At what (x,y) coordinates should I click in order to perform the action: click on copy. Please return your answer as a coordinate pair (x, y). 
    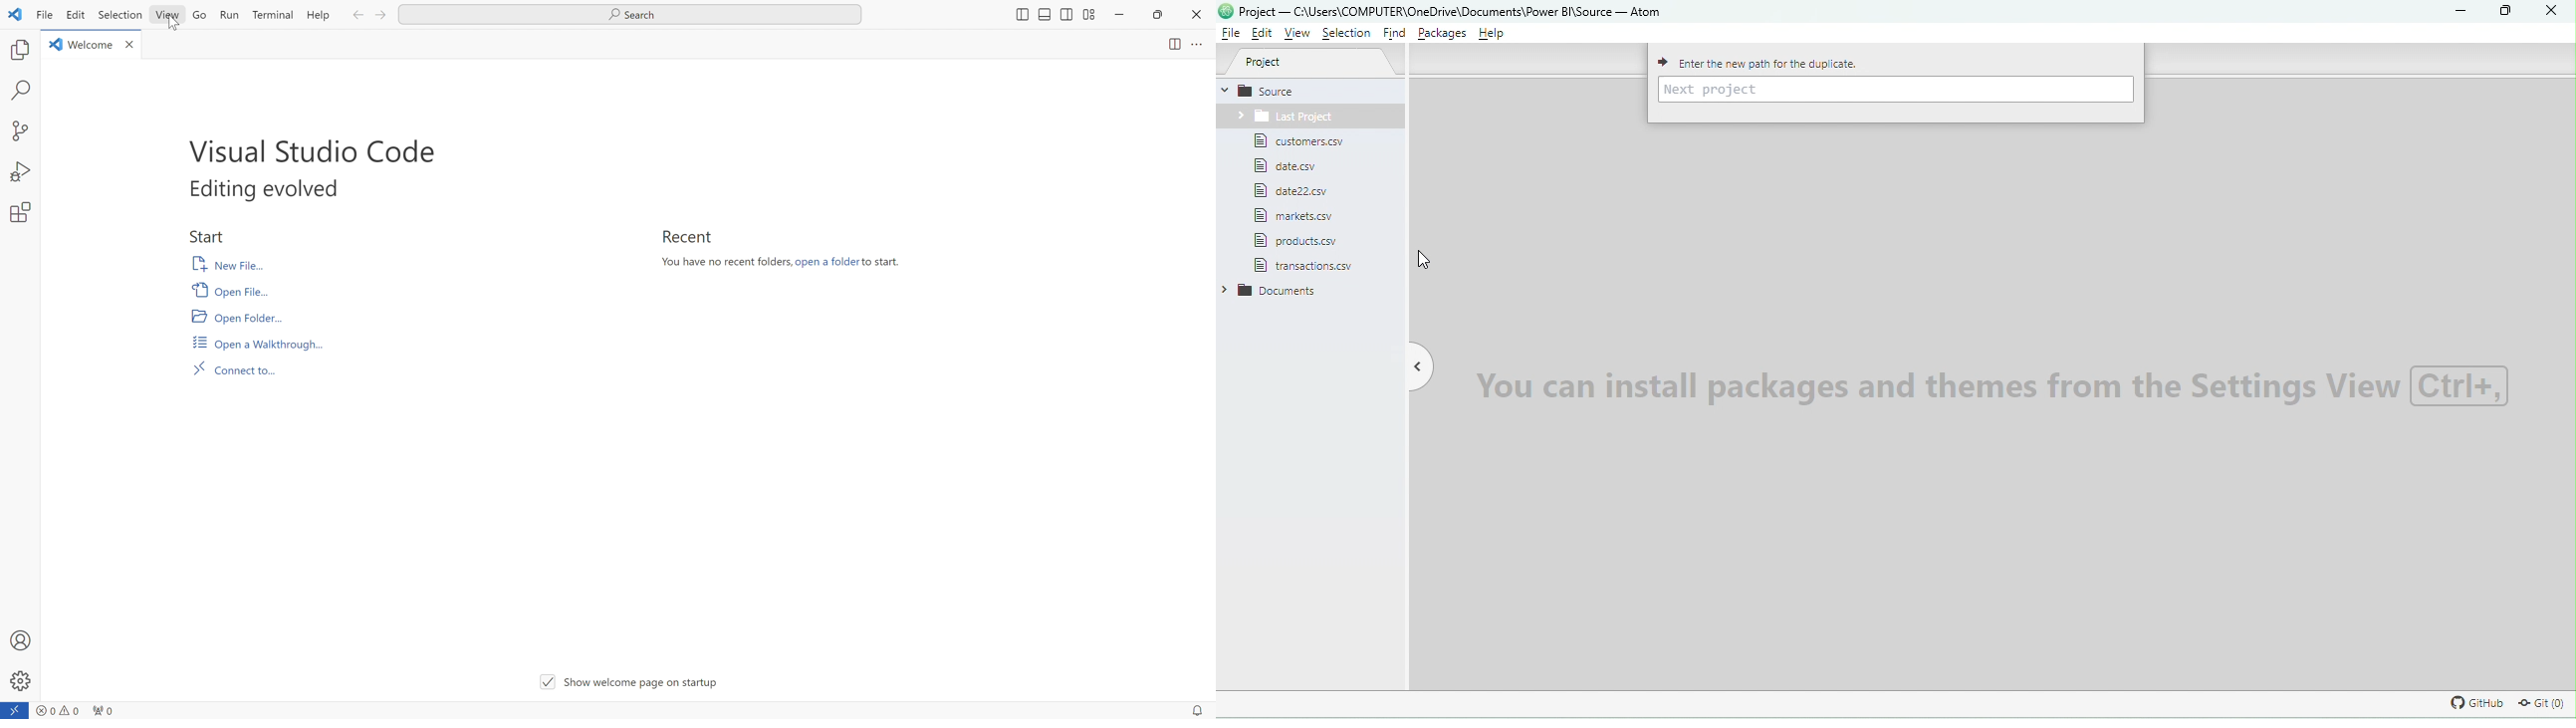
    Looking at the image, I should click on (16, 51).